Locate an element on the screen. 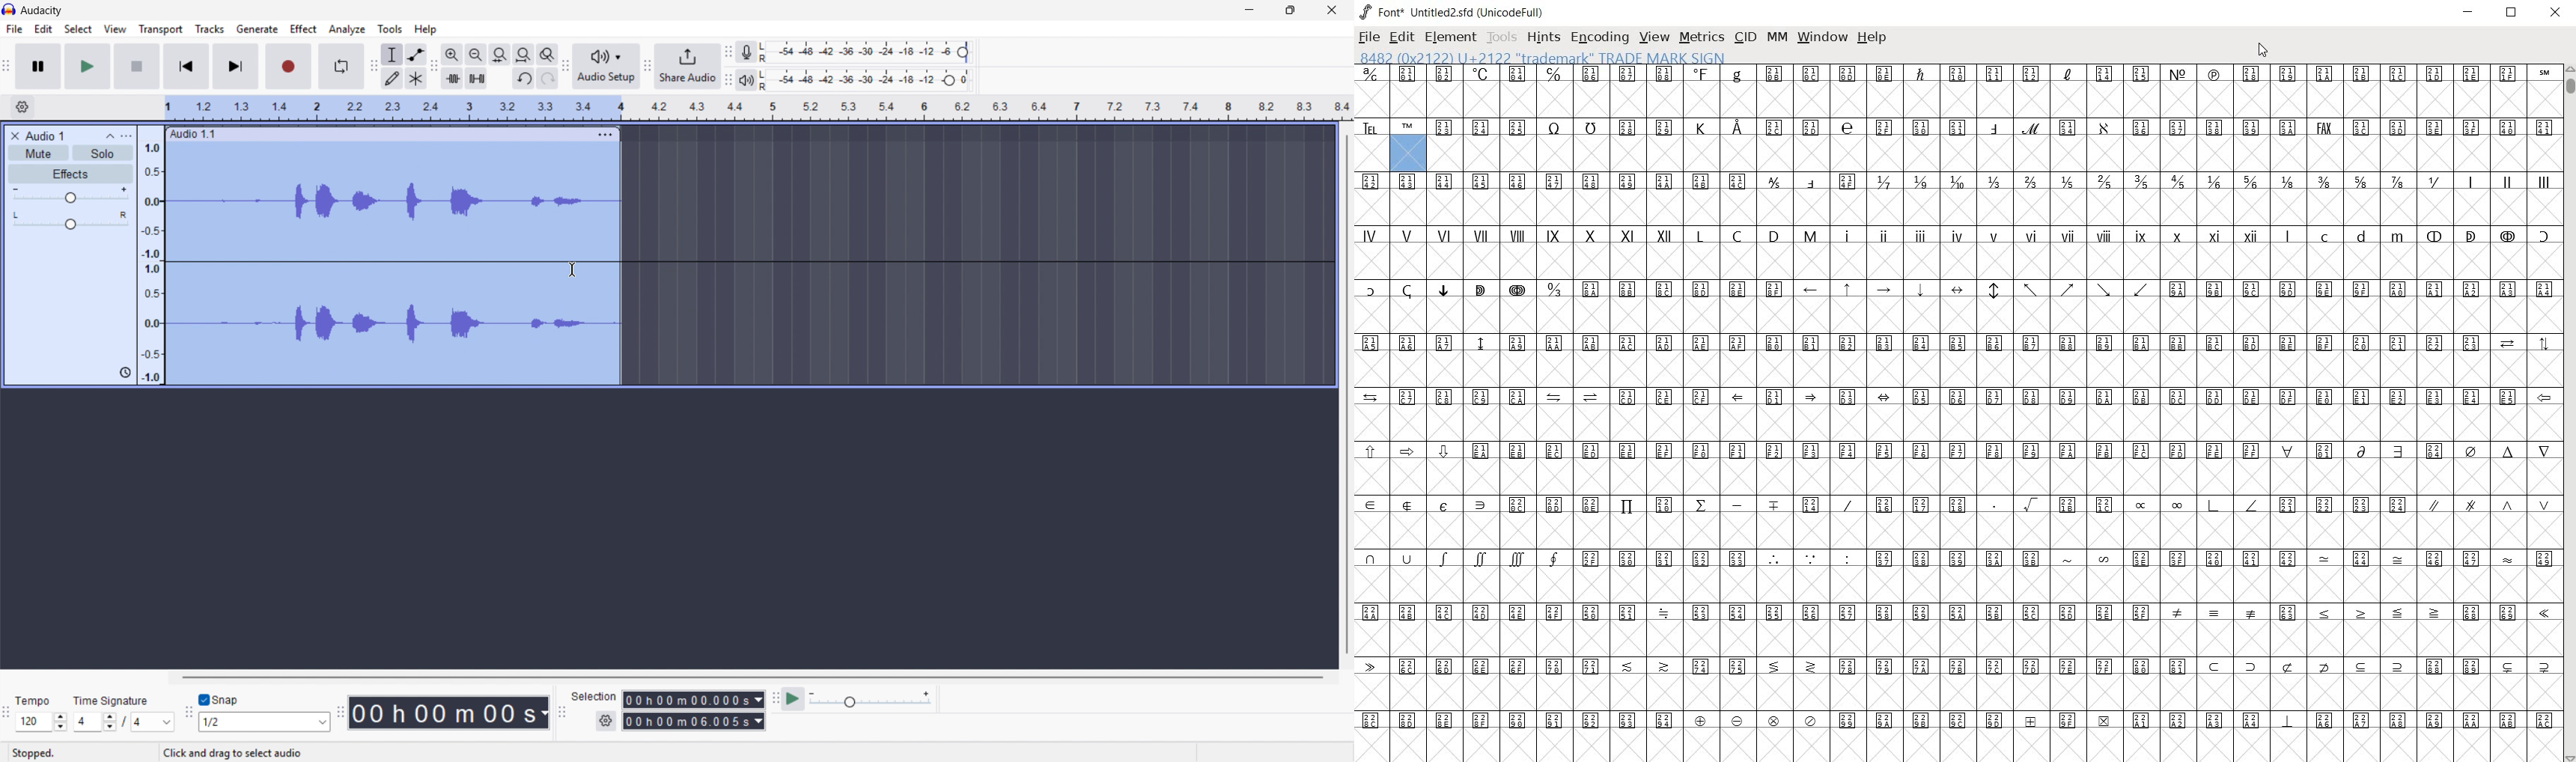  Click to drag is located at coordinates (379, 133).